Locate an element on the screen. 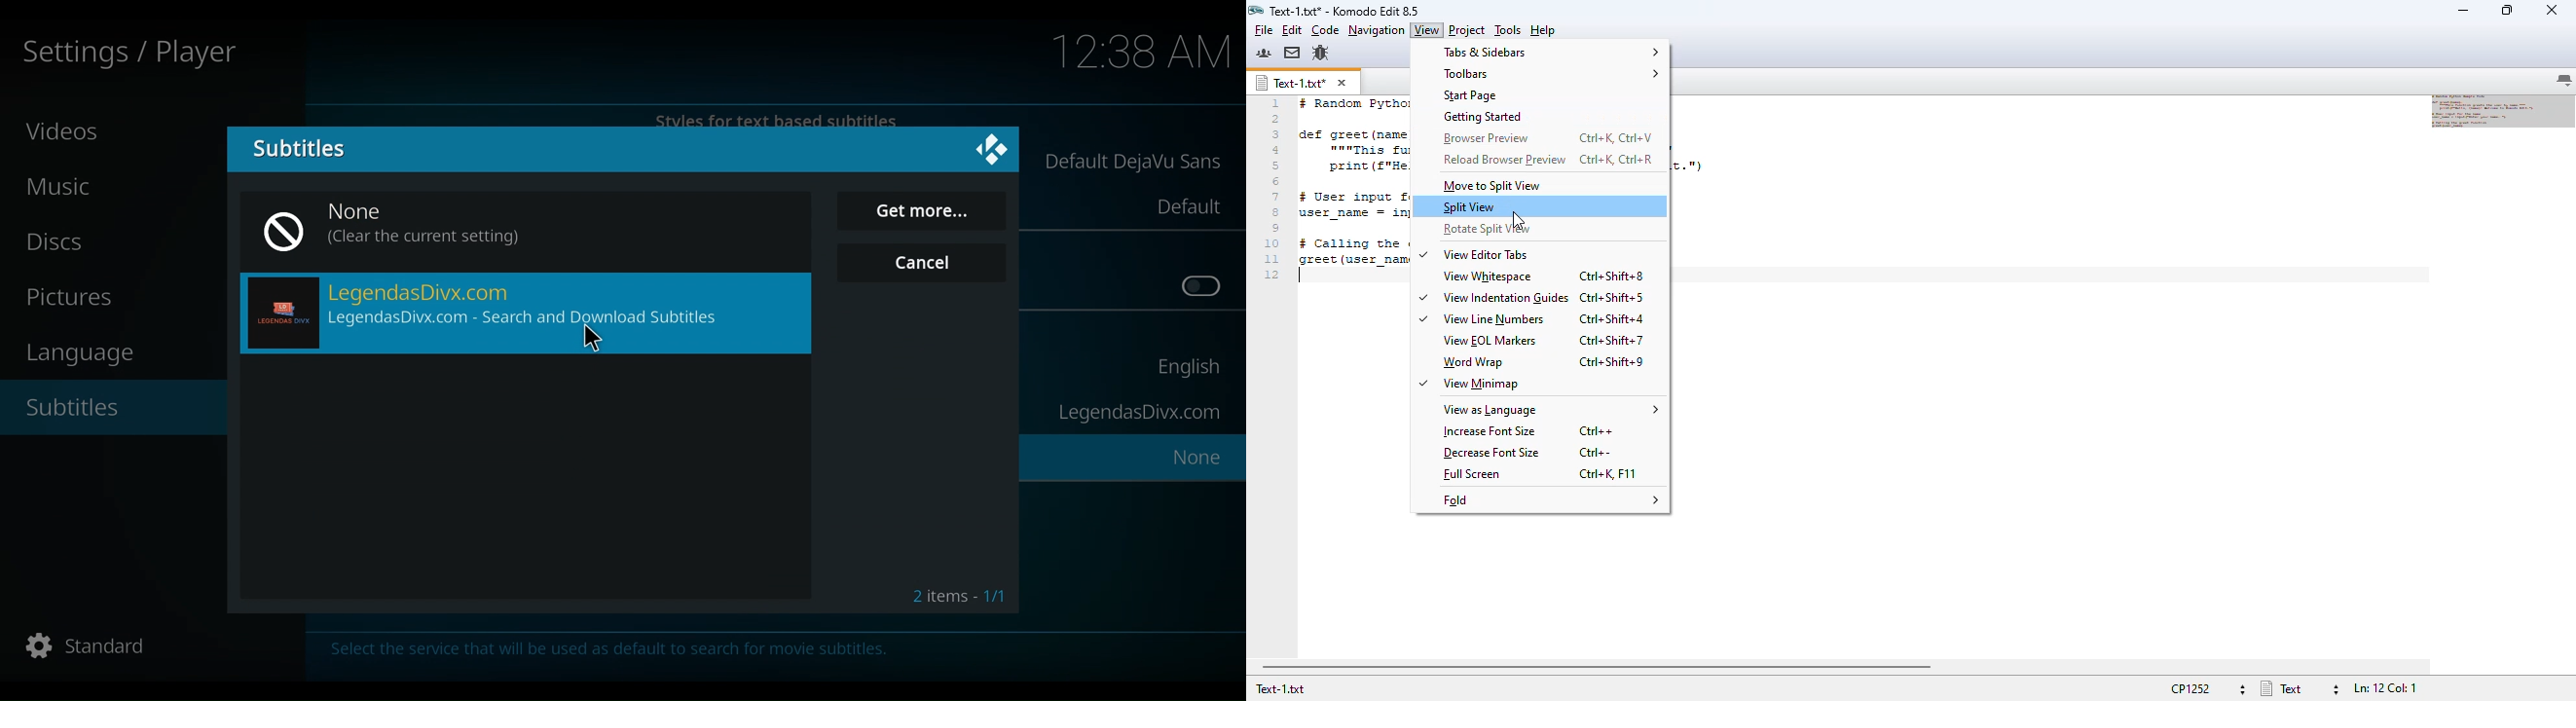  line numbers is located at coordinates (1272, 189).